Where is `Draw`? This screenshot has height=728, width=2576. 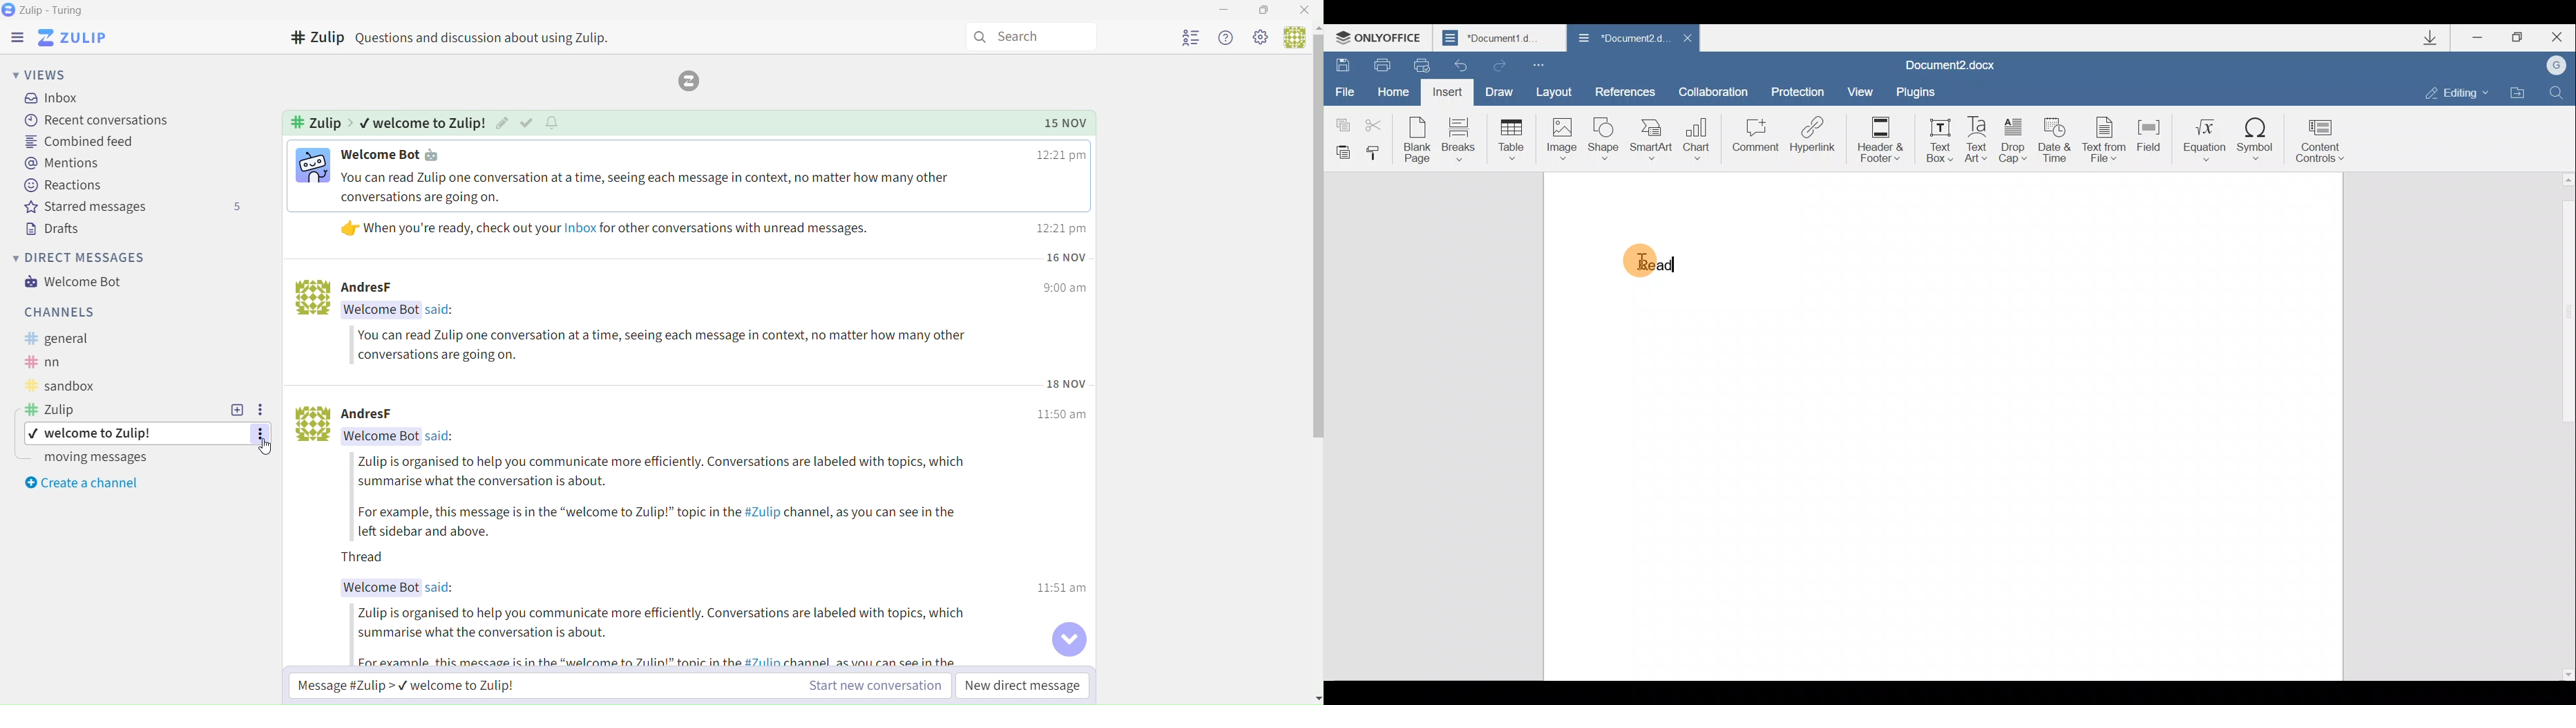 Draw is located at coordinates (1501, 91).